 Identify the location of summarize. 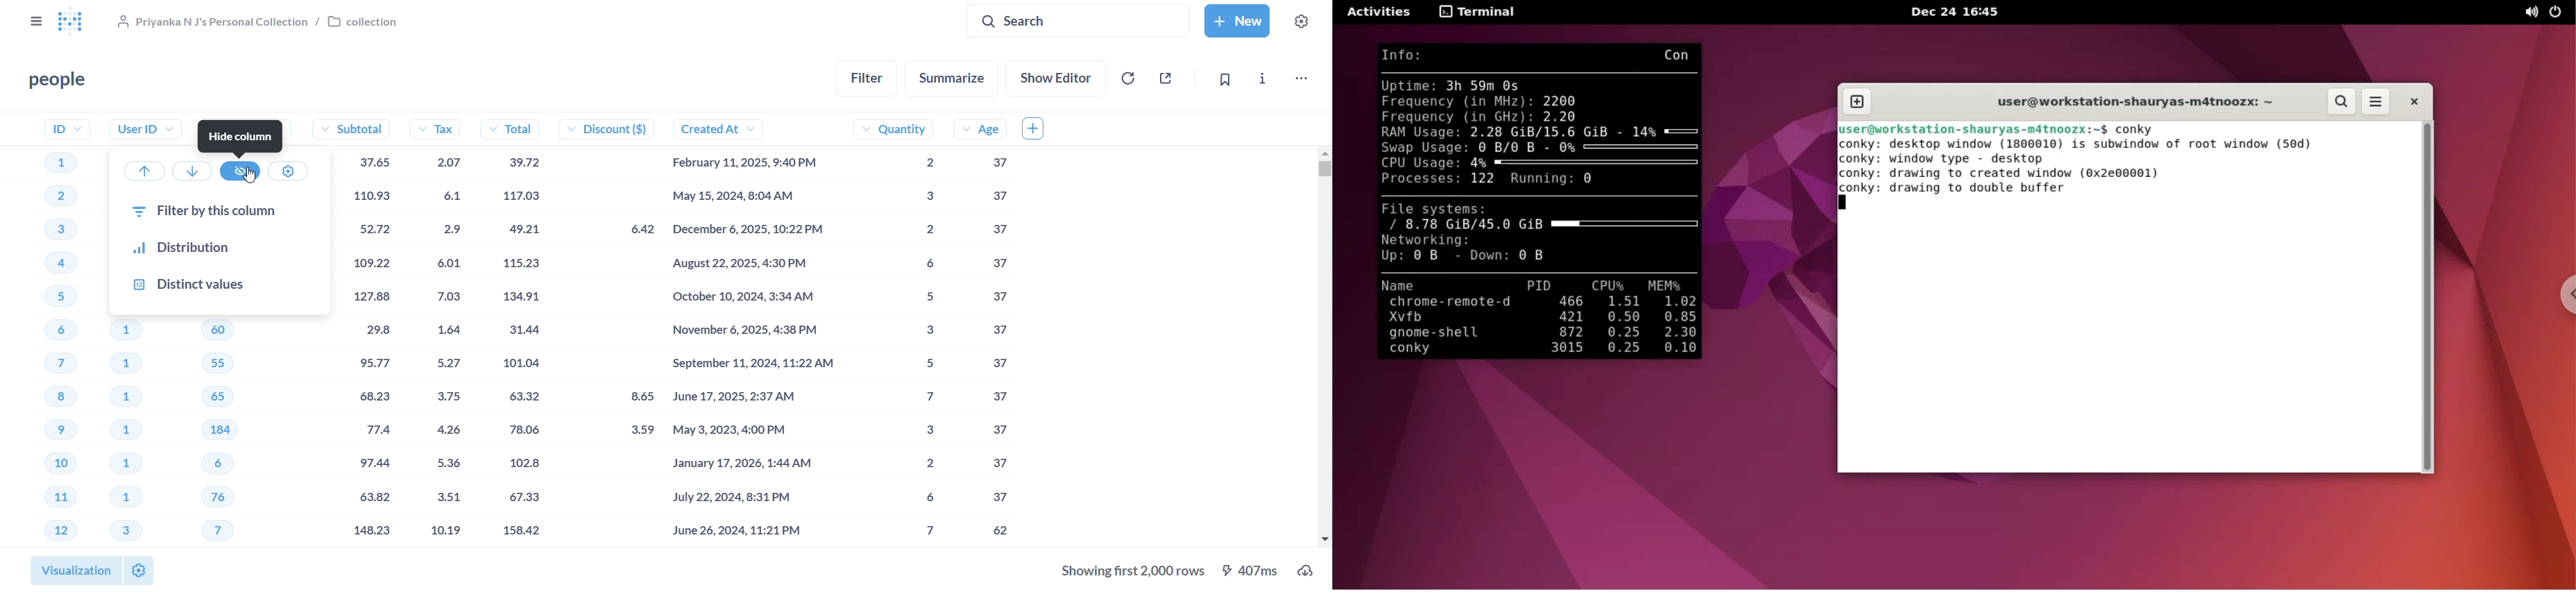
(950, 76).